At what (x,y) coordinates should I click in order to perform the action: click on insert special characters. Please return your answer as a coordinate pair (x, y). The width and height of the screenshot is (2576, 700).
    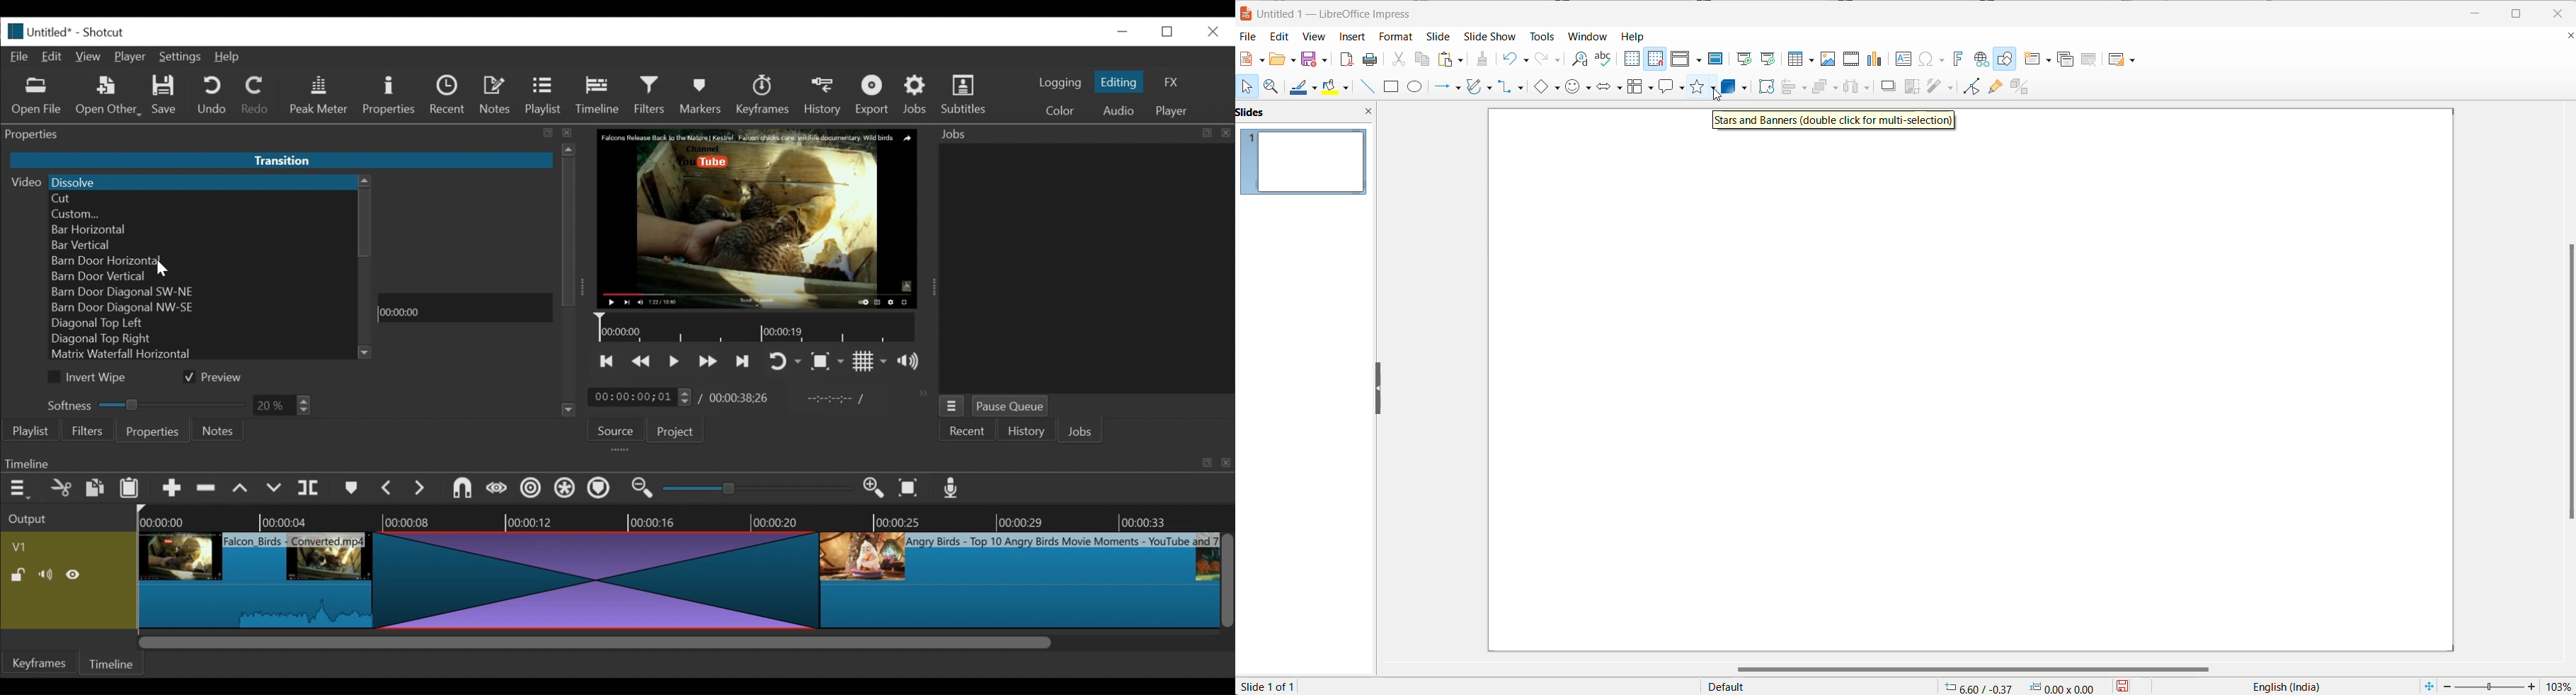
    Looking at the image, I should click on (1931, 59).